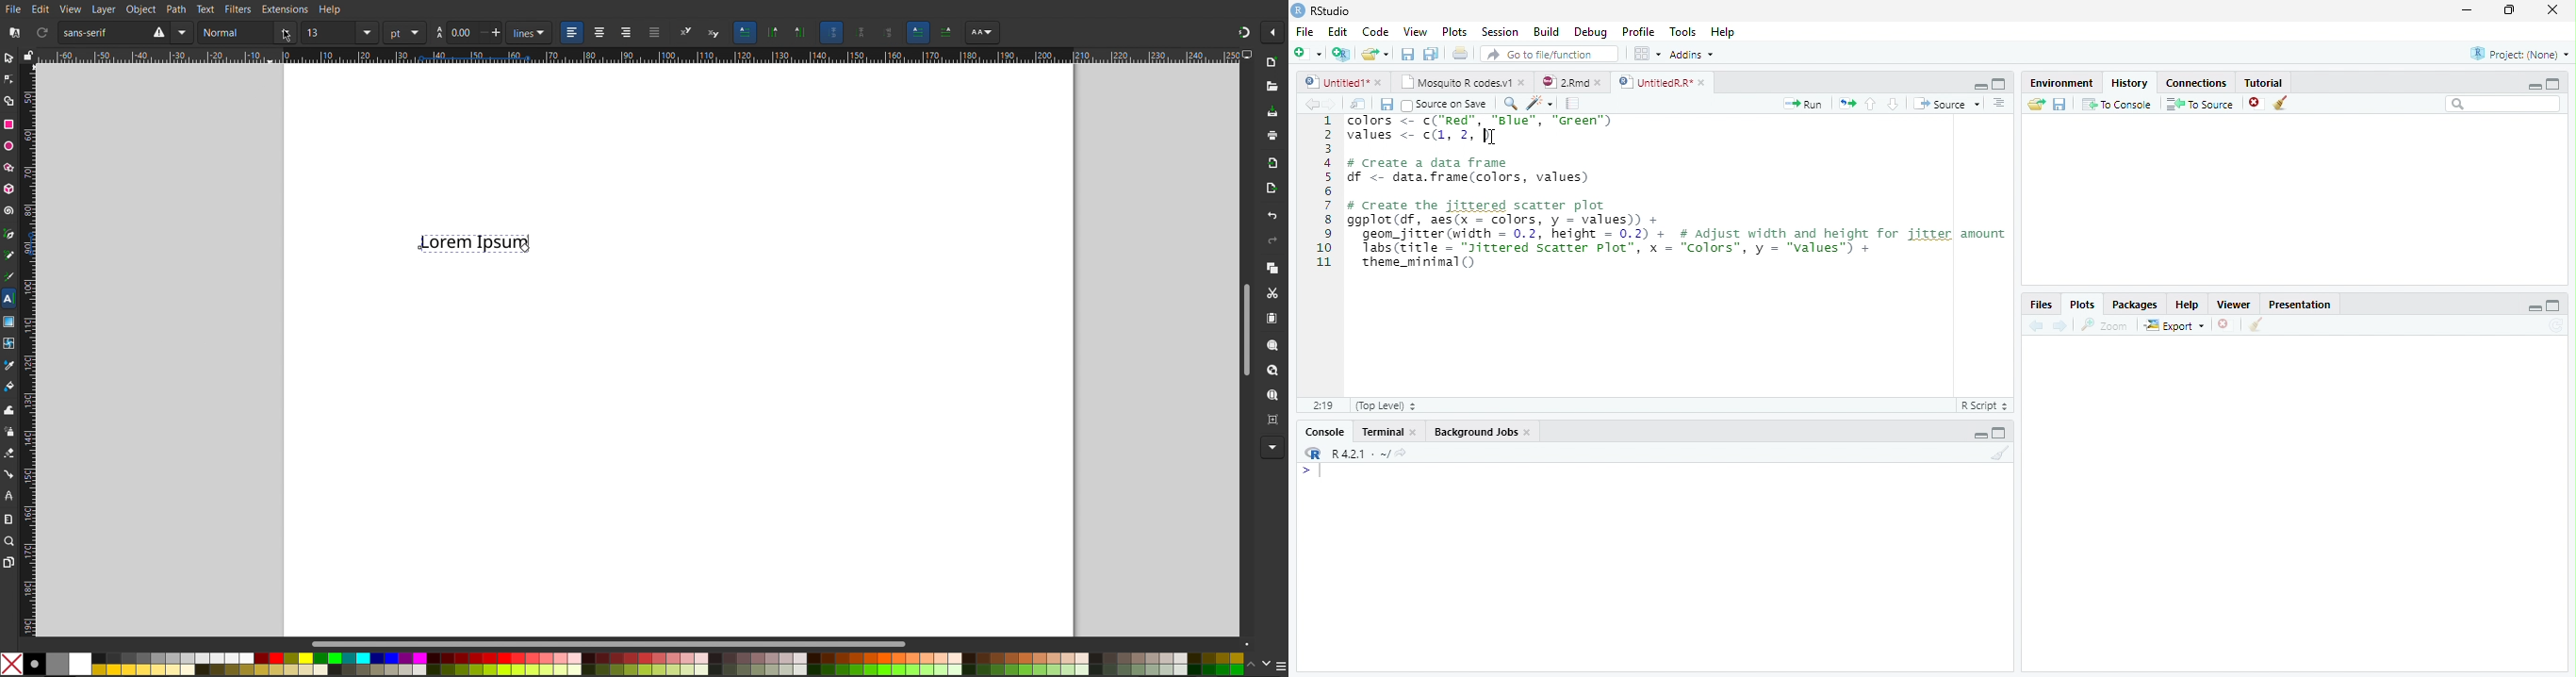 This screenshot has width=2576, height=700. I want to click on Connections, so click(2196, 83).